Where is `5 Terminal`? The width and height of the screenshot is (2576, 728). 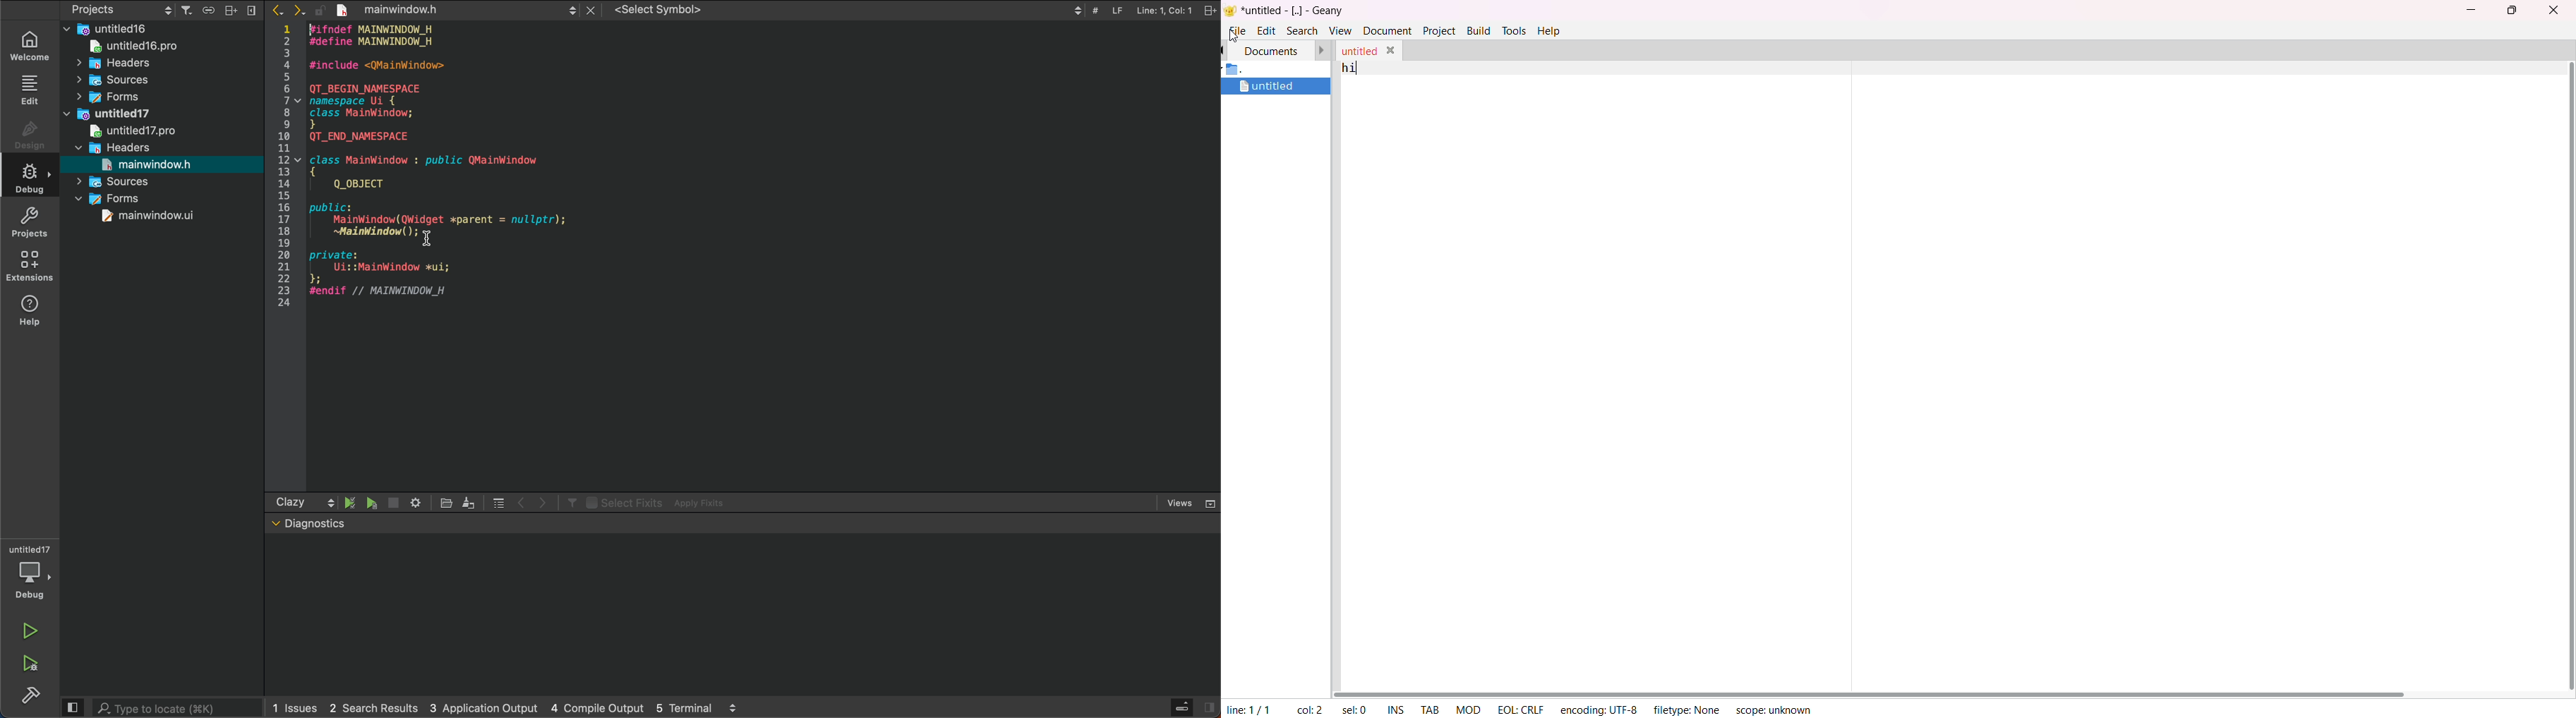
5 Terminal is located at coordinates (684, 706).